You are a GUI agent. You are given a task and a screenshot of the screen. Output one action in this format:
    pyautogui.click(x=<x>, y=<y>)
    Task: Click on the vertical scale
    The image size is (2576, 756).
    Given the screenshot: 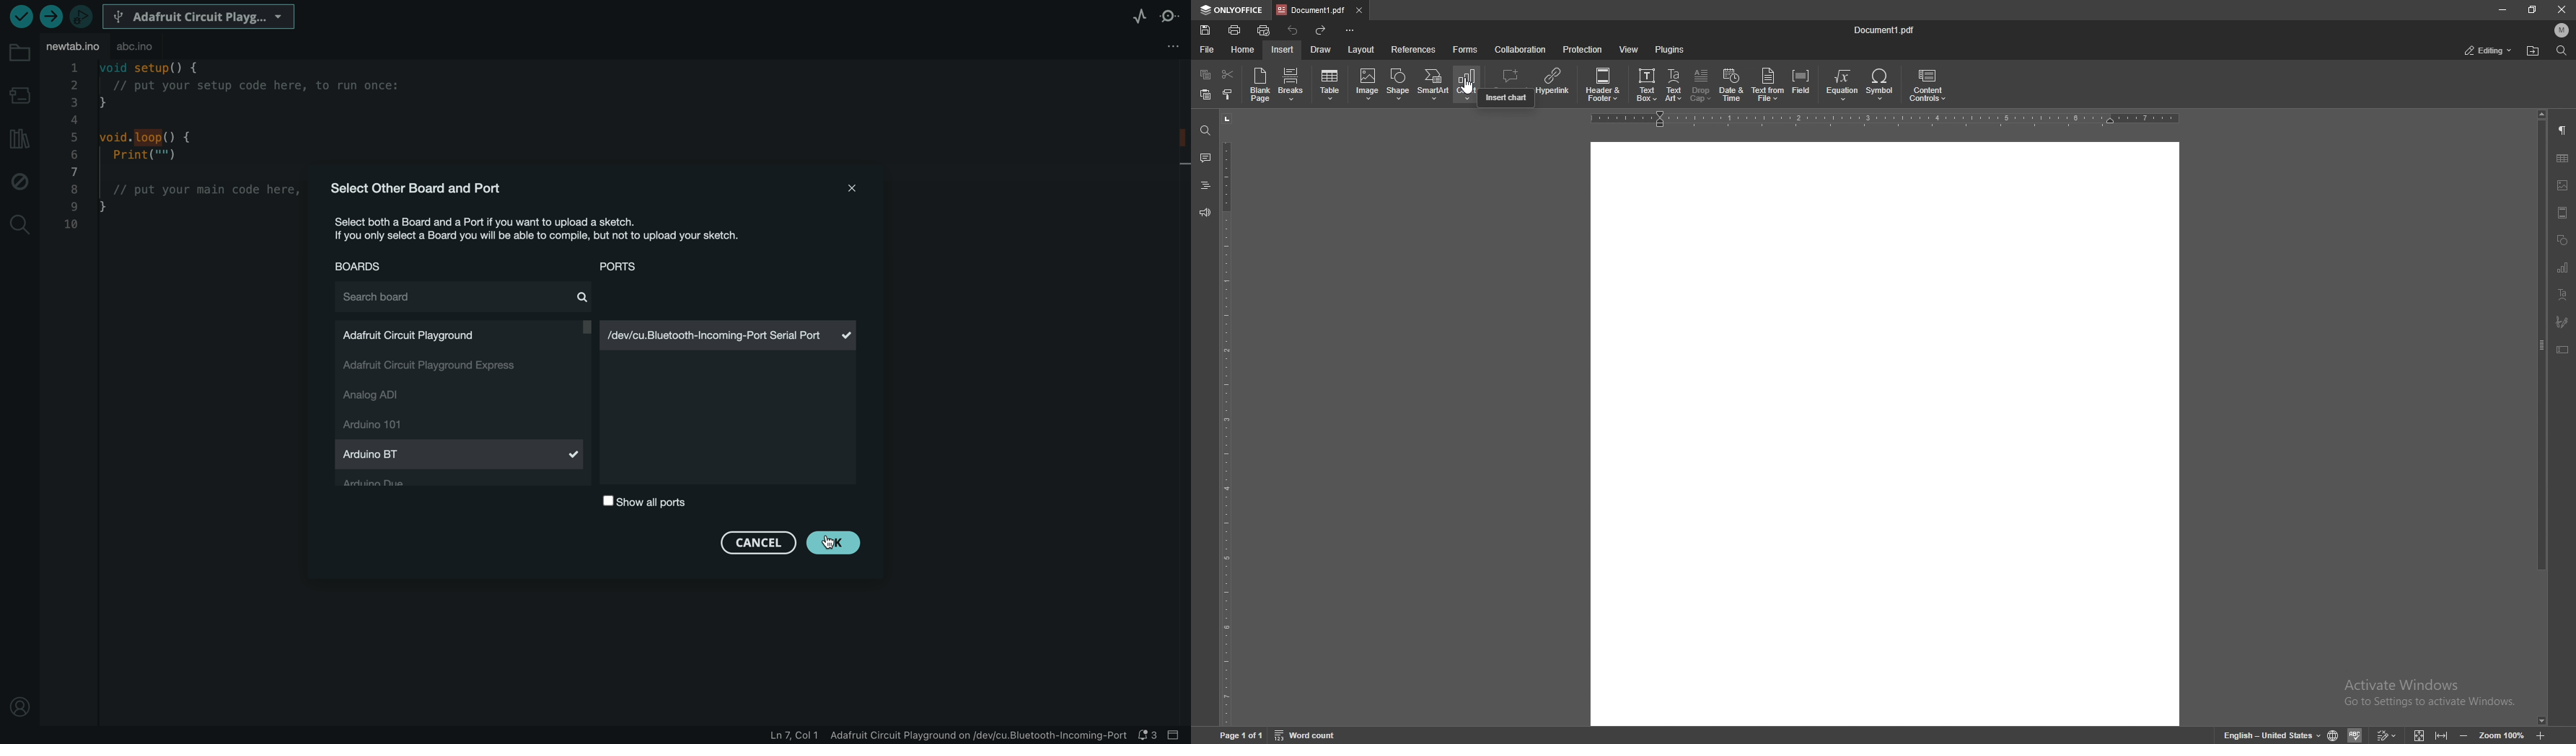 What is the action you would take?
    pyautogui.click(x=1224, y=420)
    